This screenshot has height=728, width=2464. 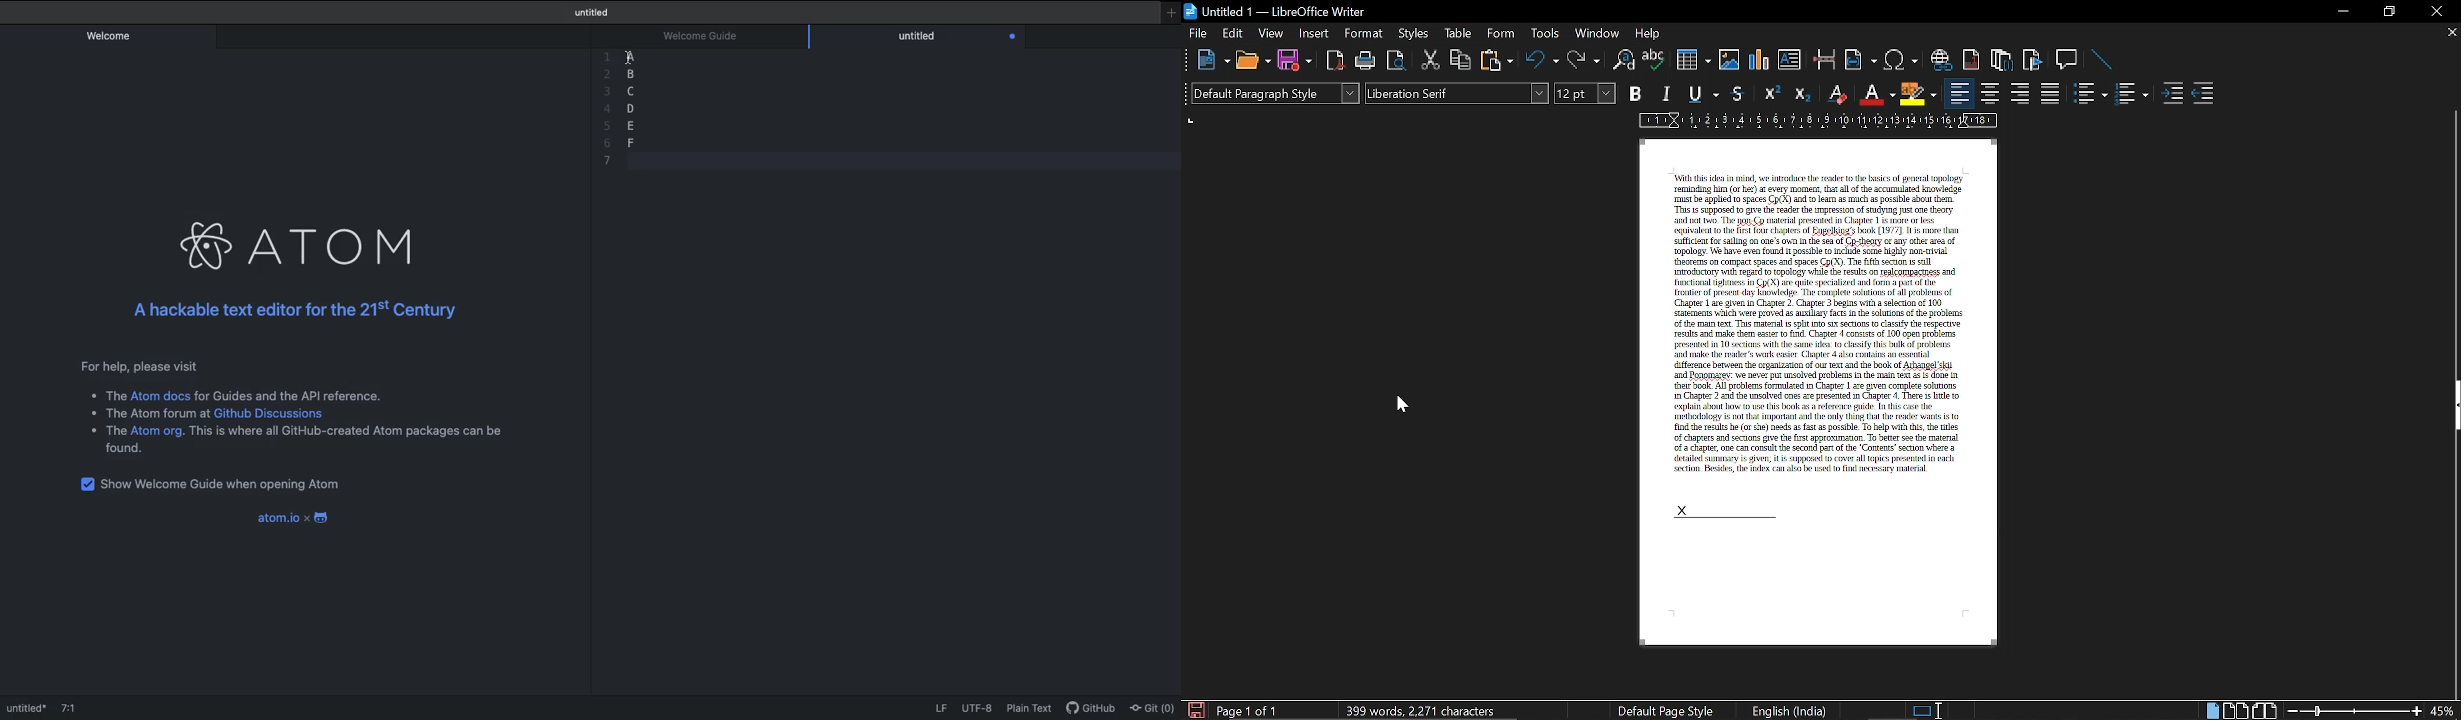 What do you see at coordinates (2067, 59) in the screenshot?
I see `insert comment` at bounding box center [2067, 59].